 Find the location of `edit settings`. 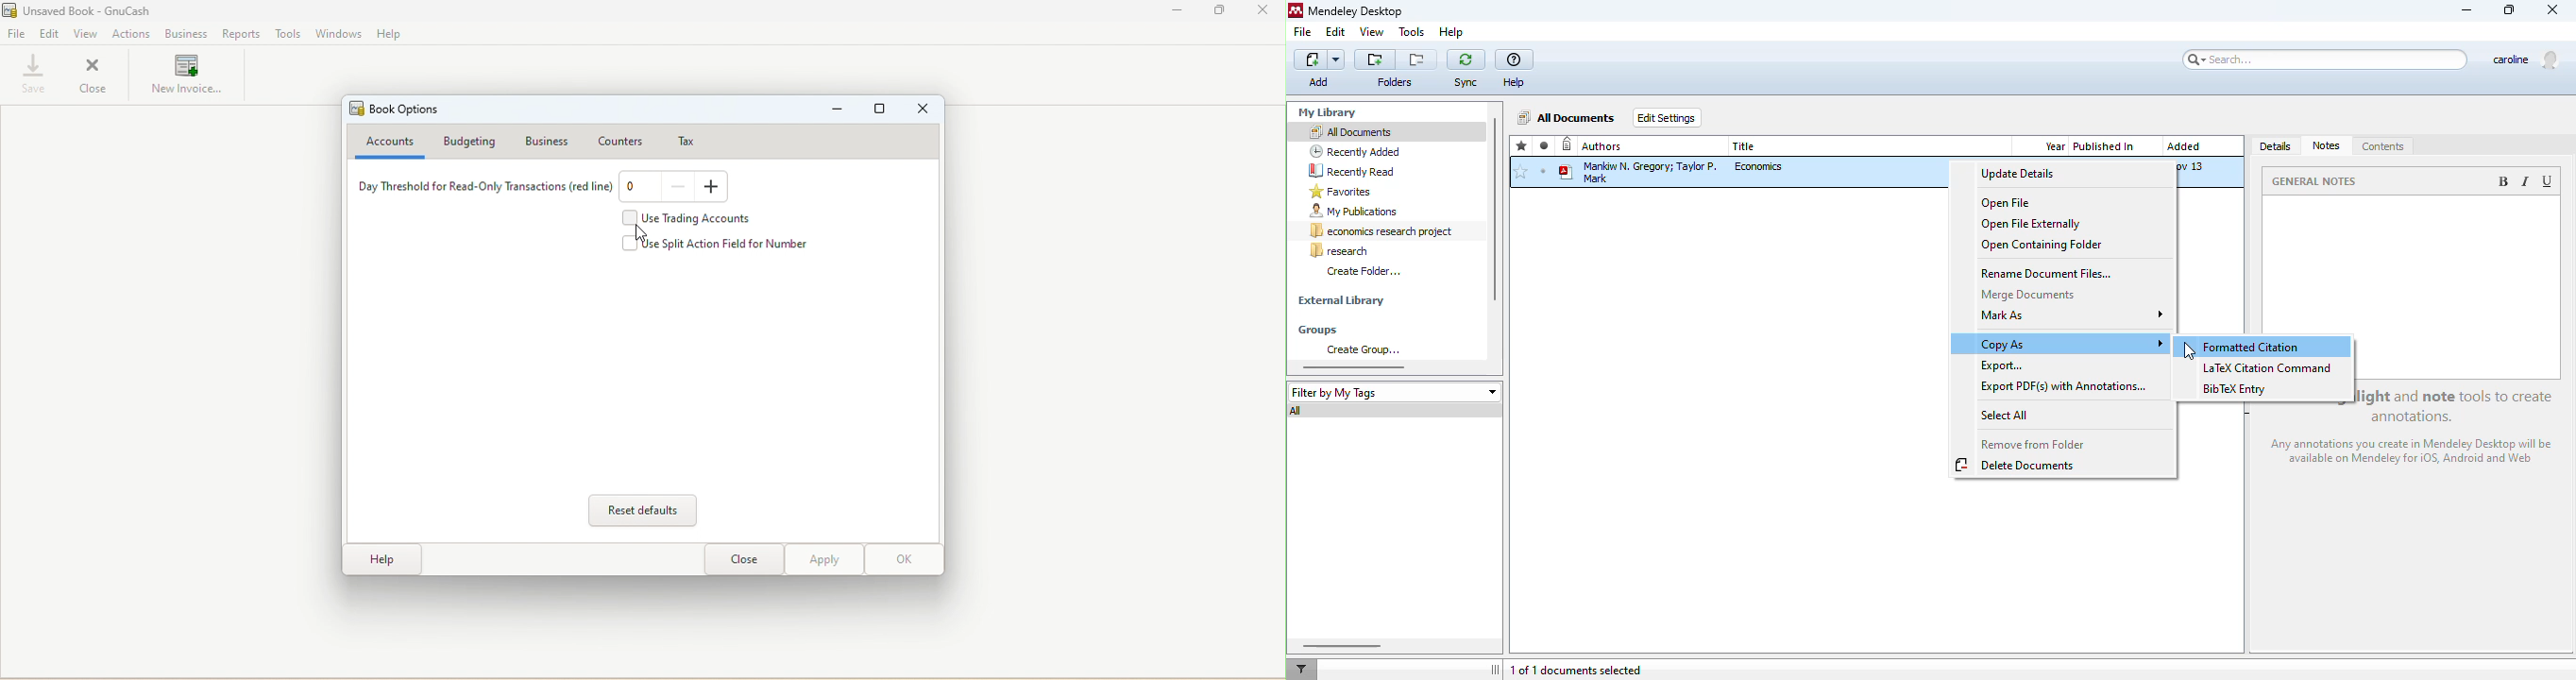

edit settings is located at coordinates (1668, 117).